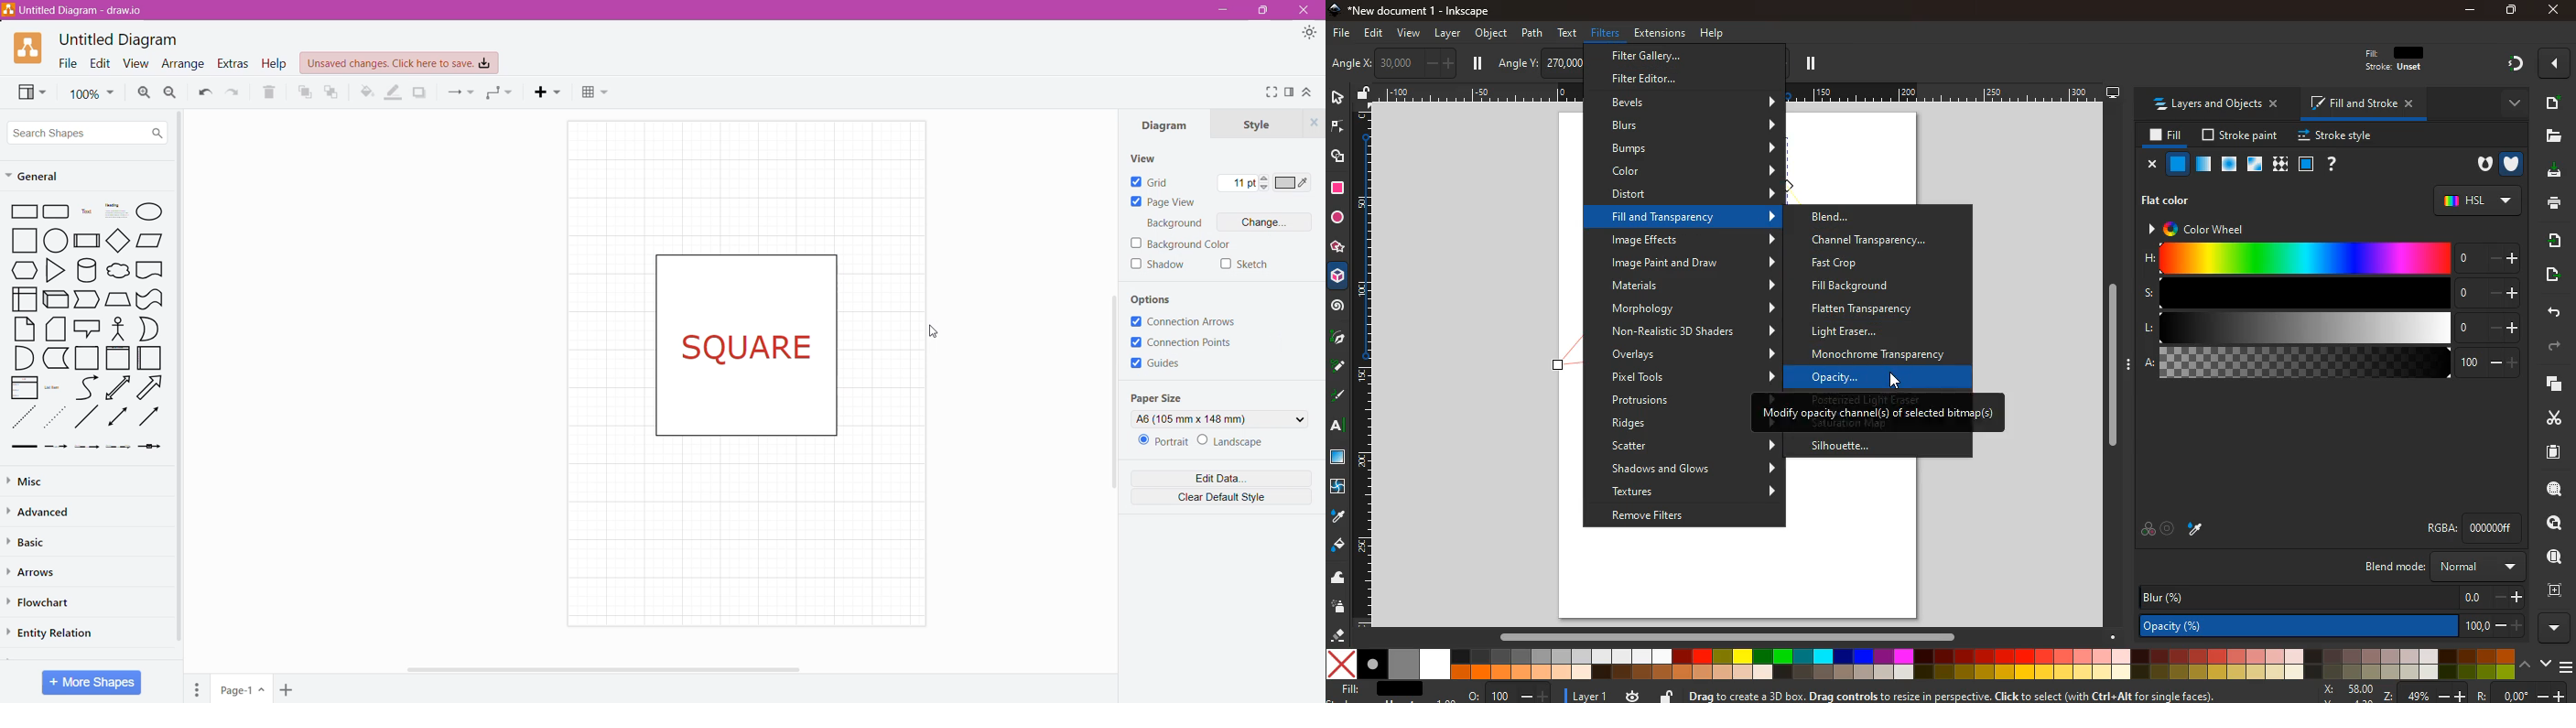  Describe the element at coordinates (1696, 193) in the screenshot. I see `distort` at that location.